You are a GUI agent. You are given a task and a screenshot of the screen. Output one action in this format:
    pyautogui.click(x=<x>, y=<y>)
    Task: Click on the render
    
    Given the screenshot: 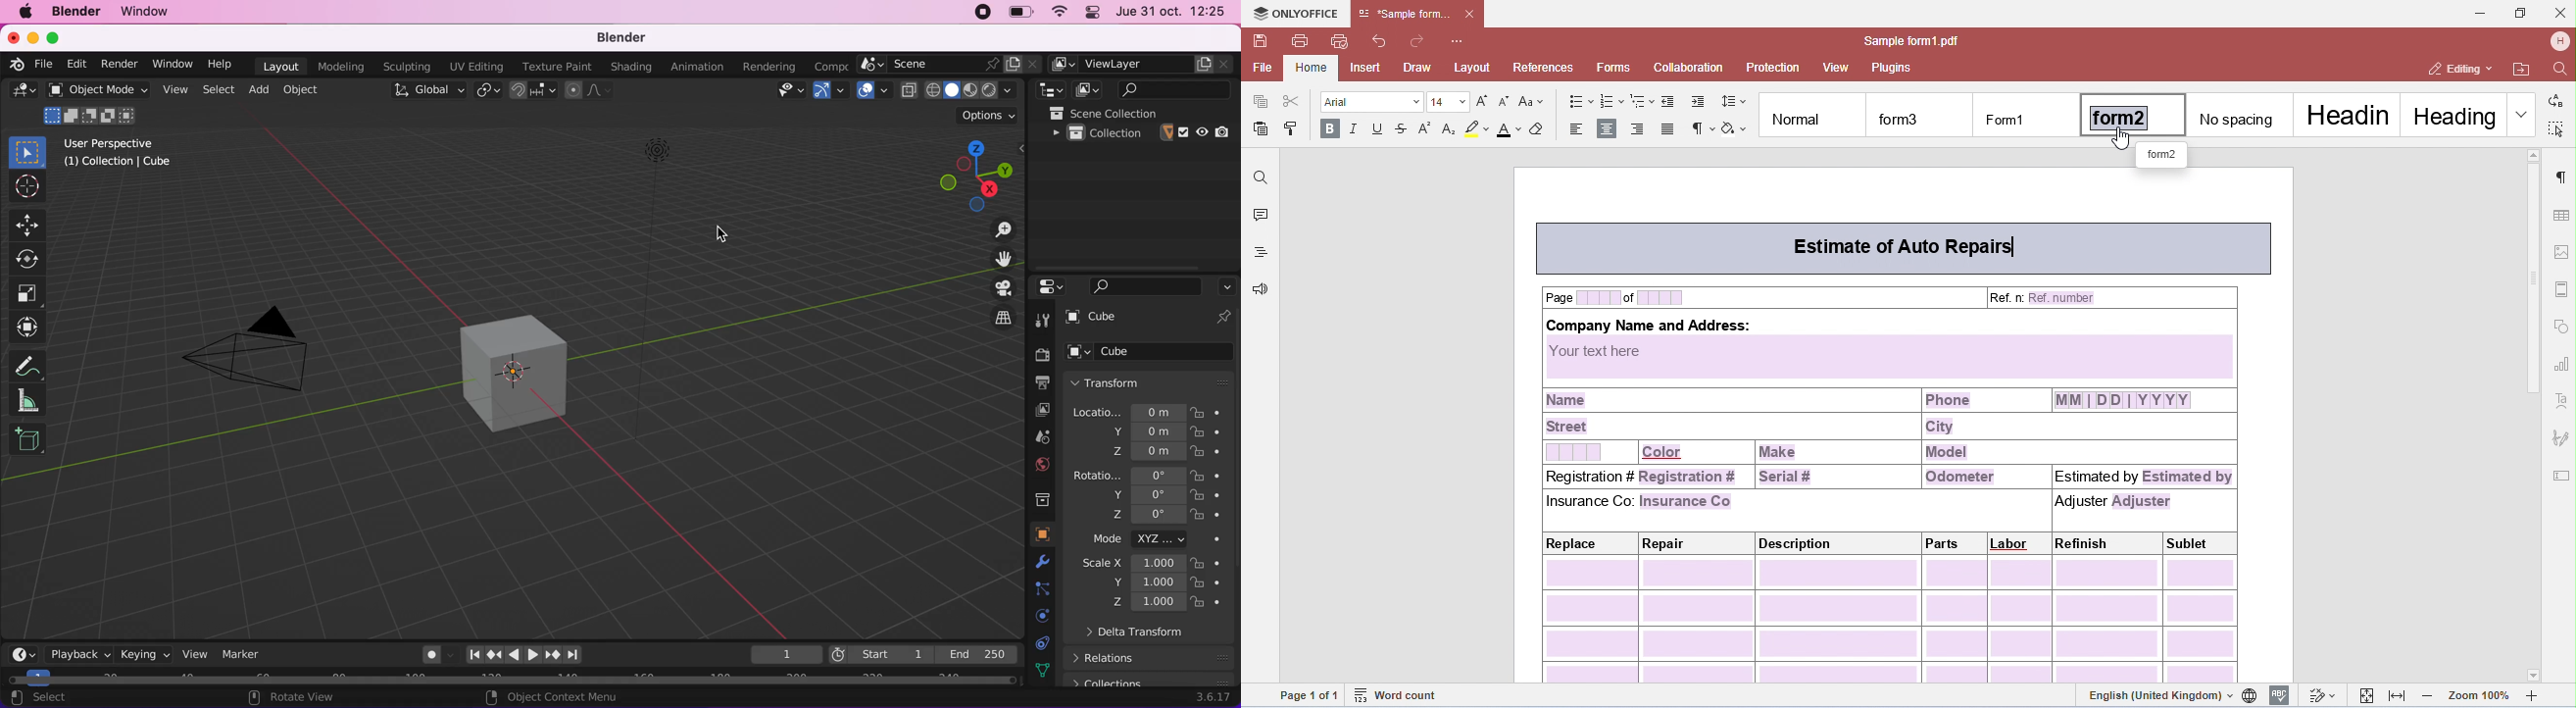 What is the action you would take?
    pyautogui.click(x=118, y=64)
    